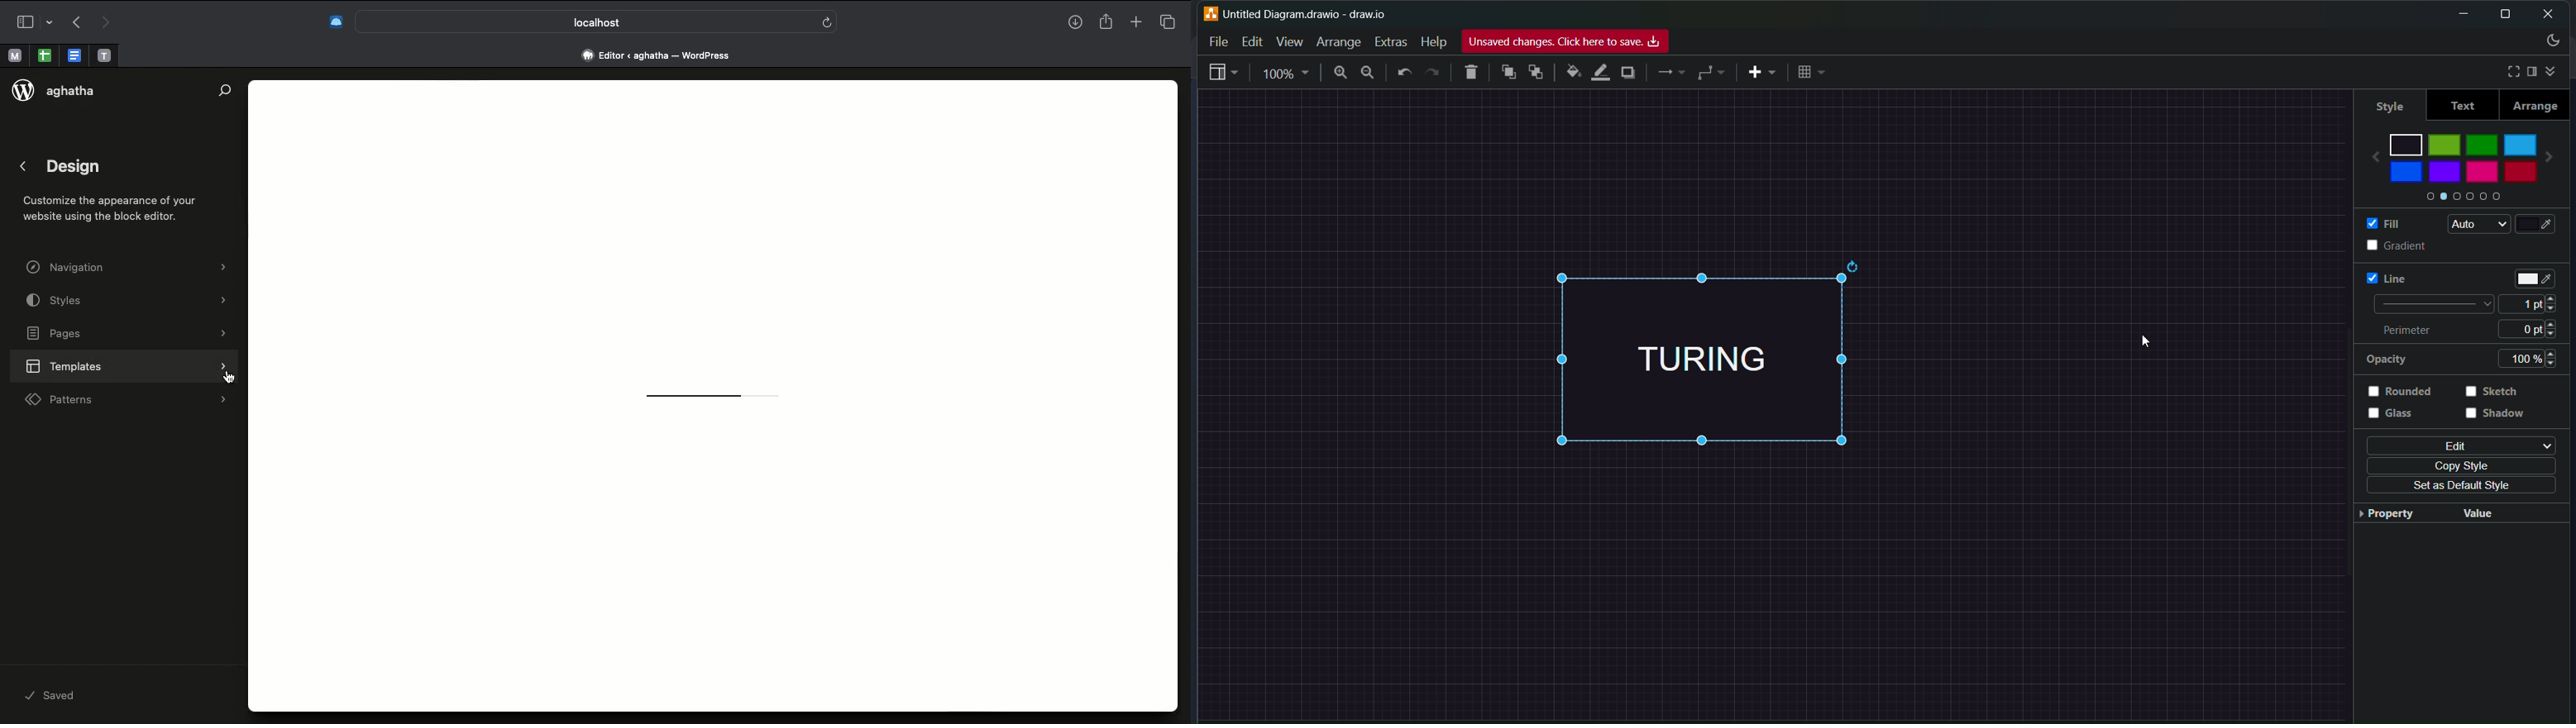 This screenshot has width=2576, height=728. I want to click on Styles, so click(128, 302).